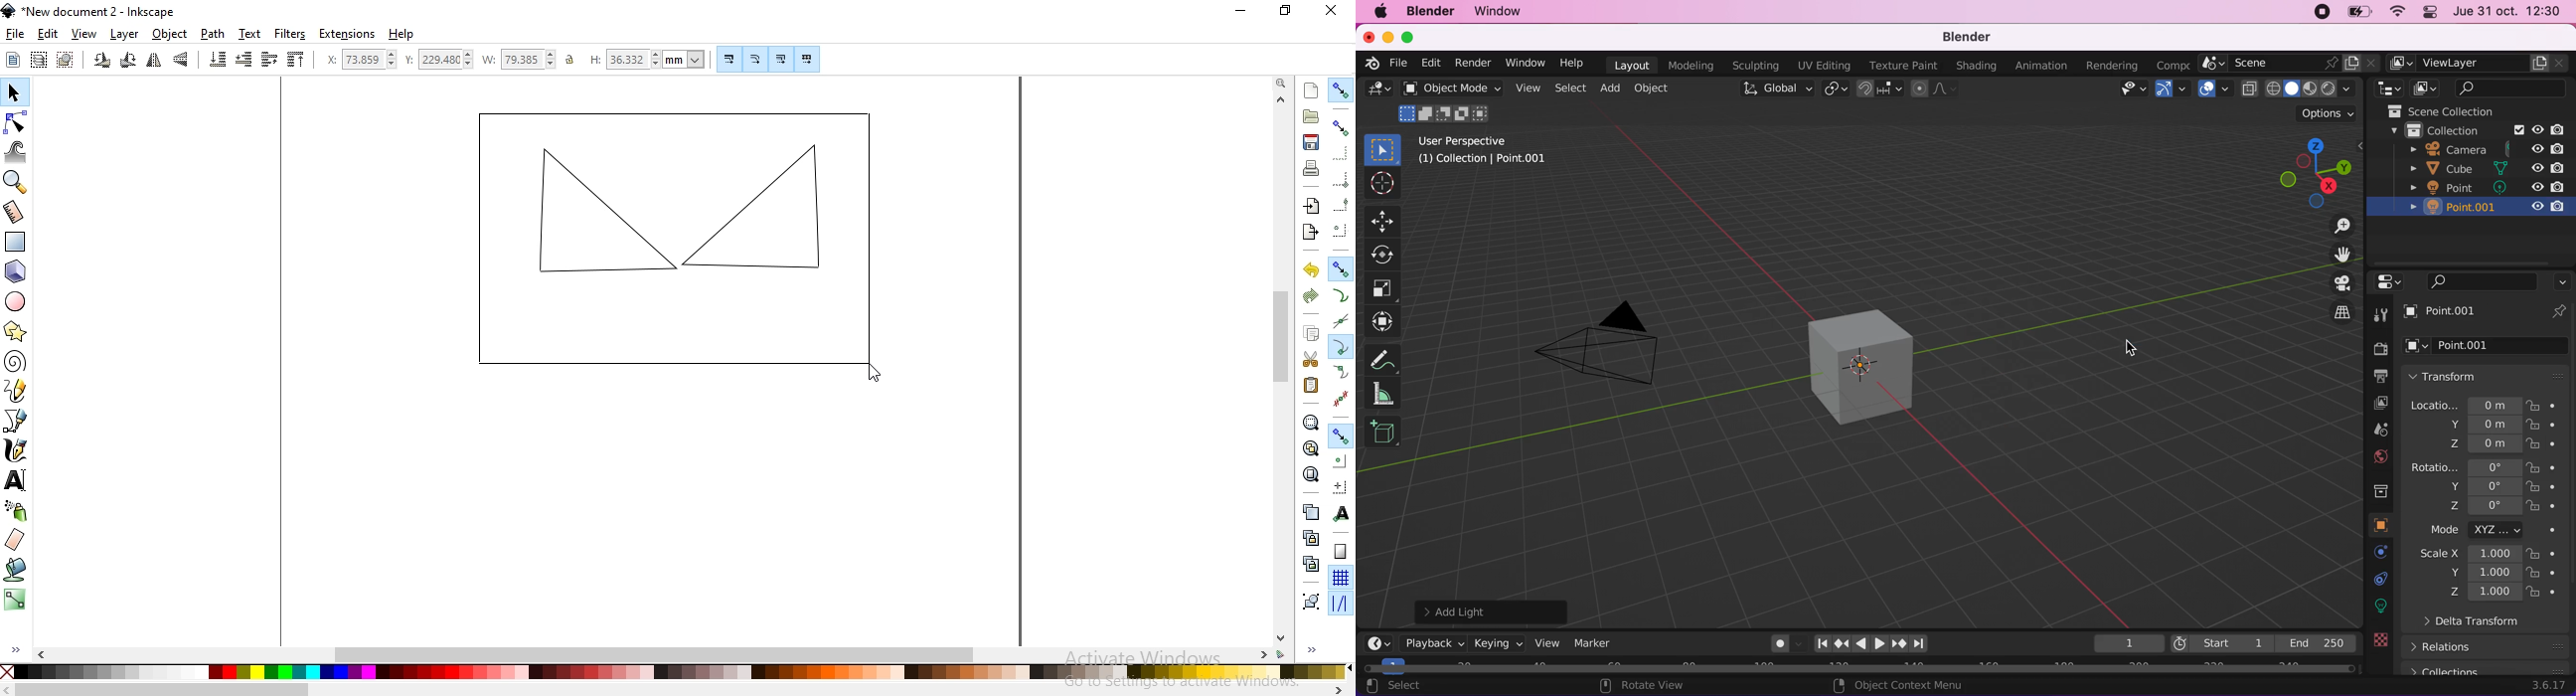  I want to click on create stars and polygons, so click(16, 331).